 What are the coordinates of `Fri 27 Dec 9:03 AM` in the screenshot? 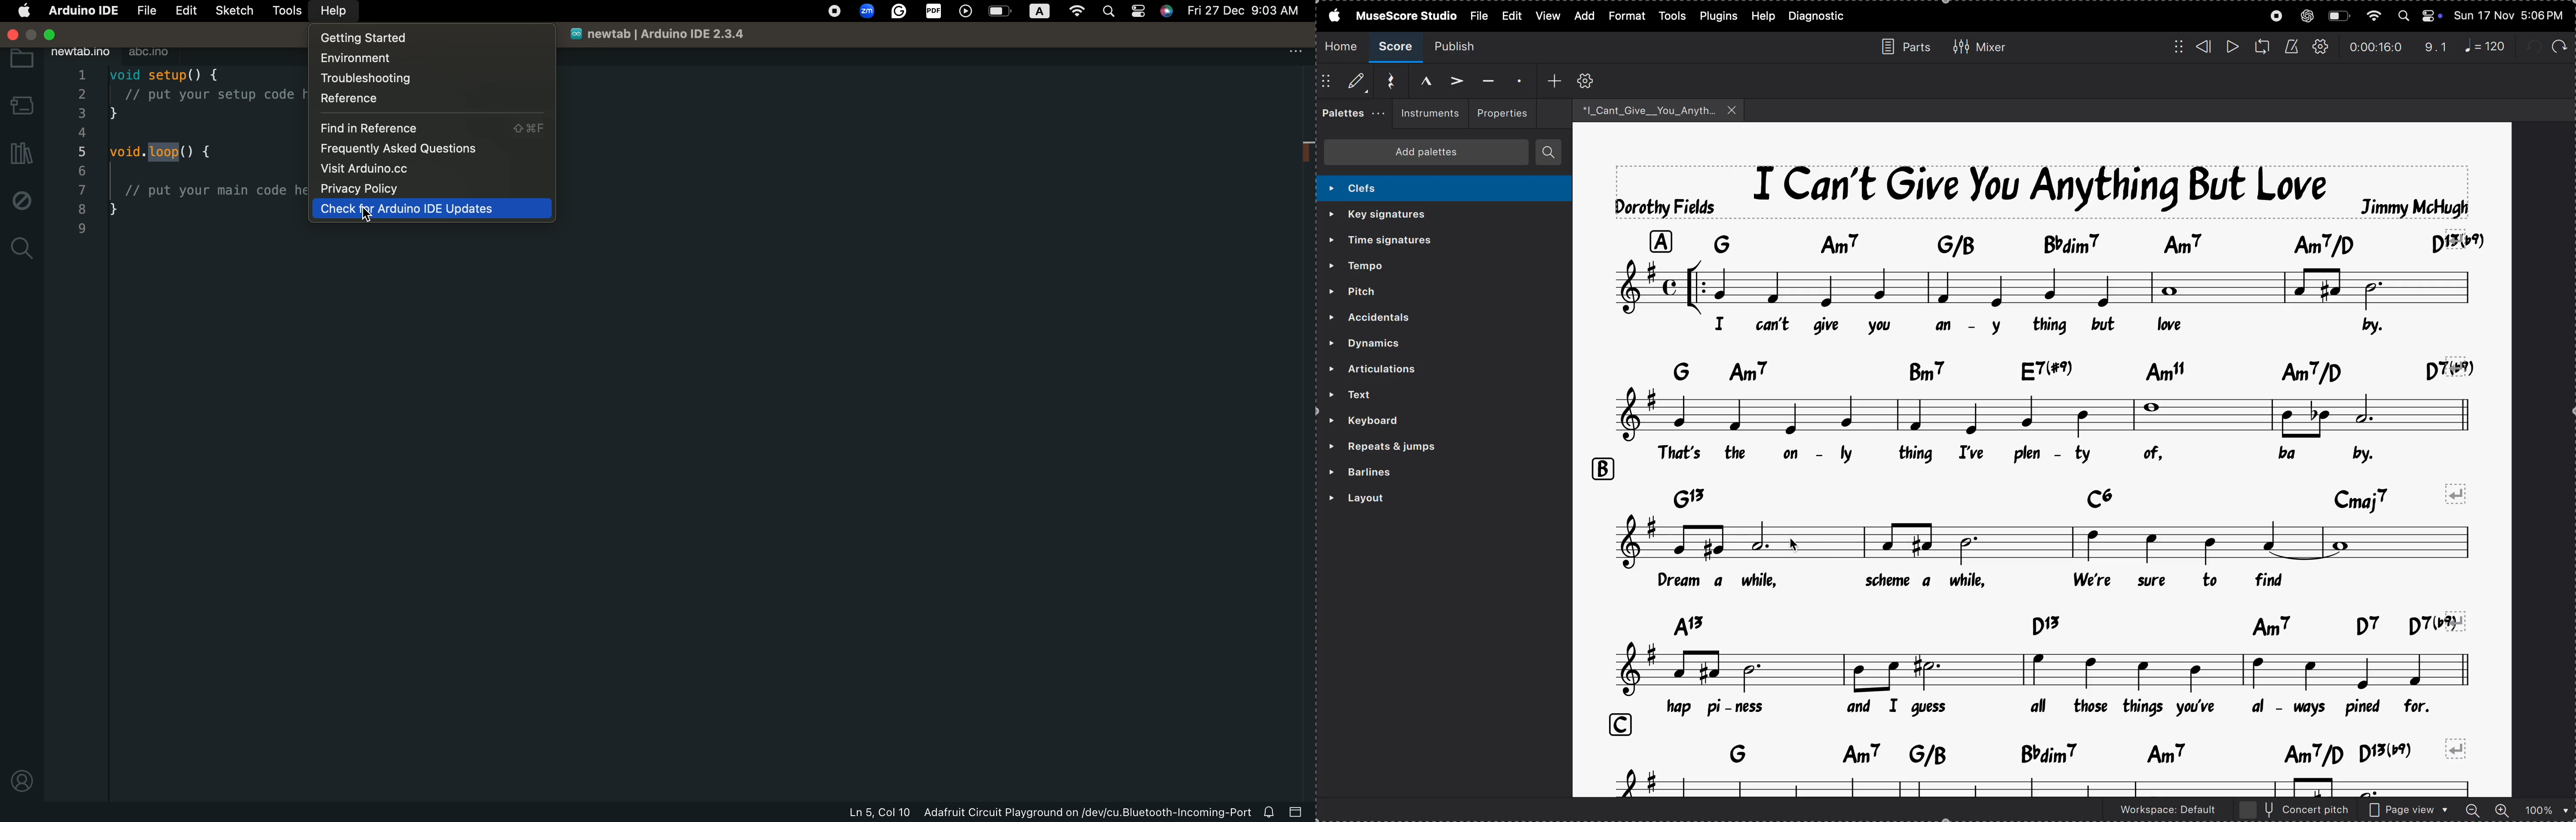 It's located at (1244, 11).